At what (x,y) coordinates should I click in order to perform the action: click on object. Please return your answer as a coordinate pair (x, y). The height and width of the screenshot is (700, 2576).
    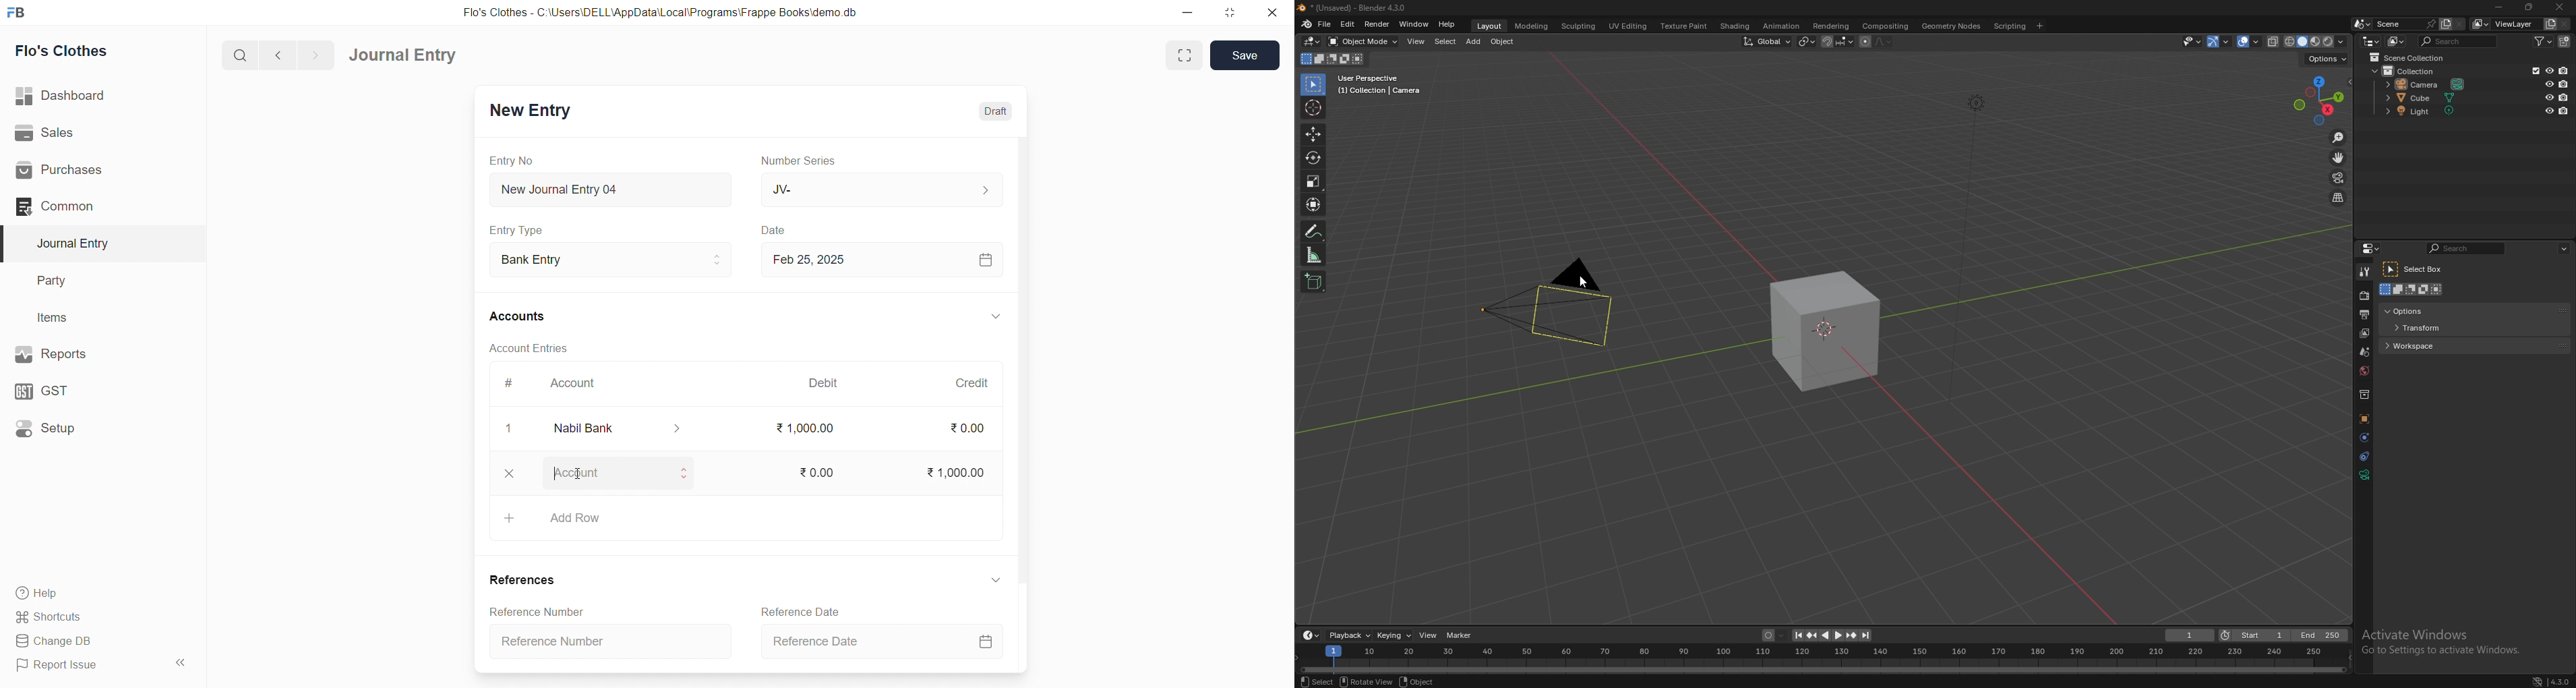
    Looking at the image, I should click on (1419, 681).